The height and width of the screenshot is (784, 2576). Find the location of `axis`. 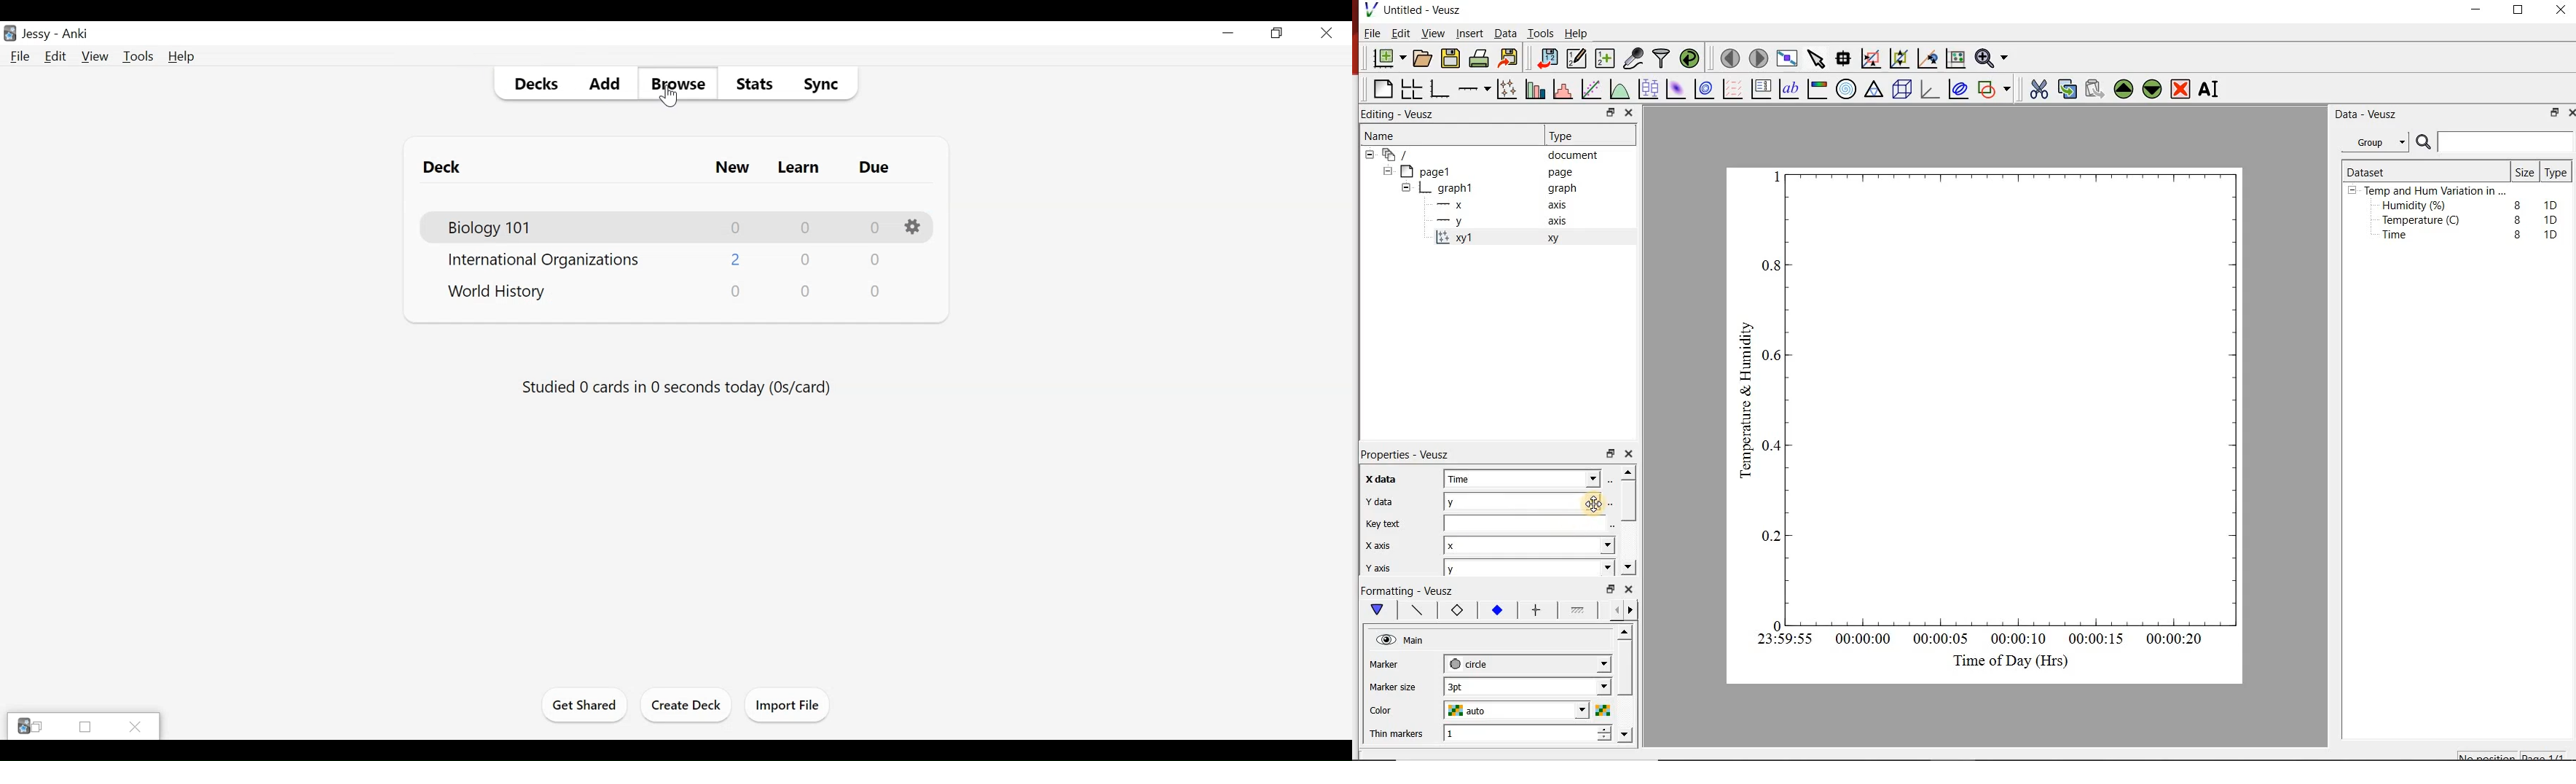

axis is located at coordinates (1562, 206).